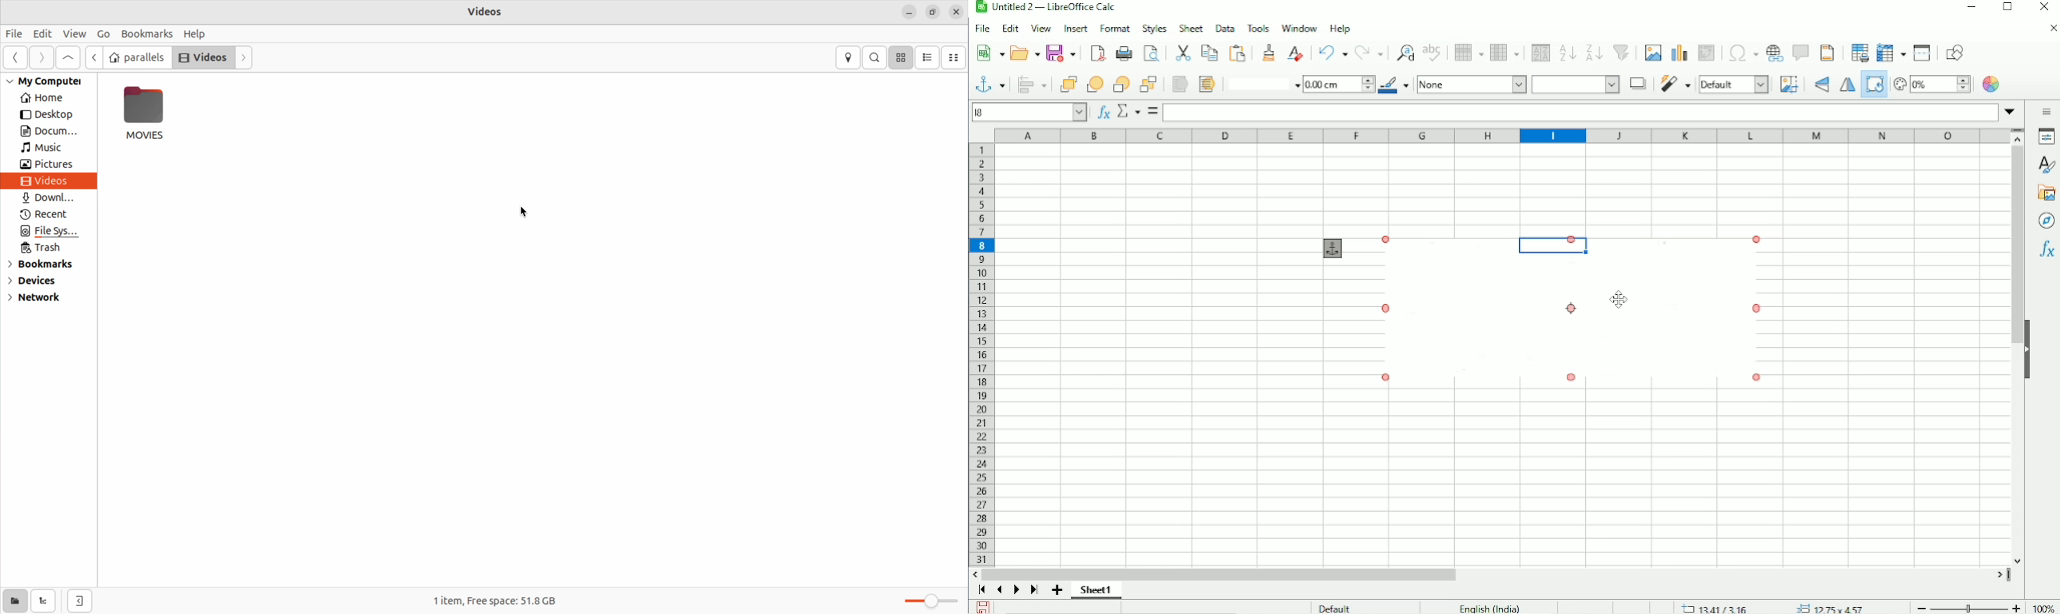 Image resolution: width=2072 pixels, height=616 pixels. I want to click on Scroll to previous sheet, so click(998, 590).